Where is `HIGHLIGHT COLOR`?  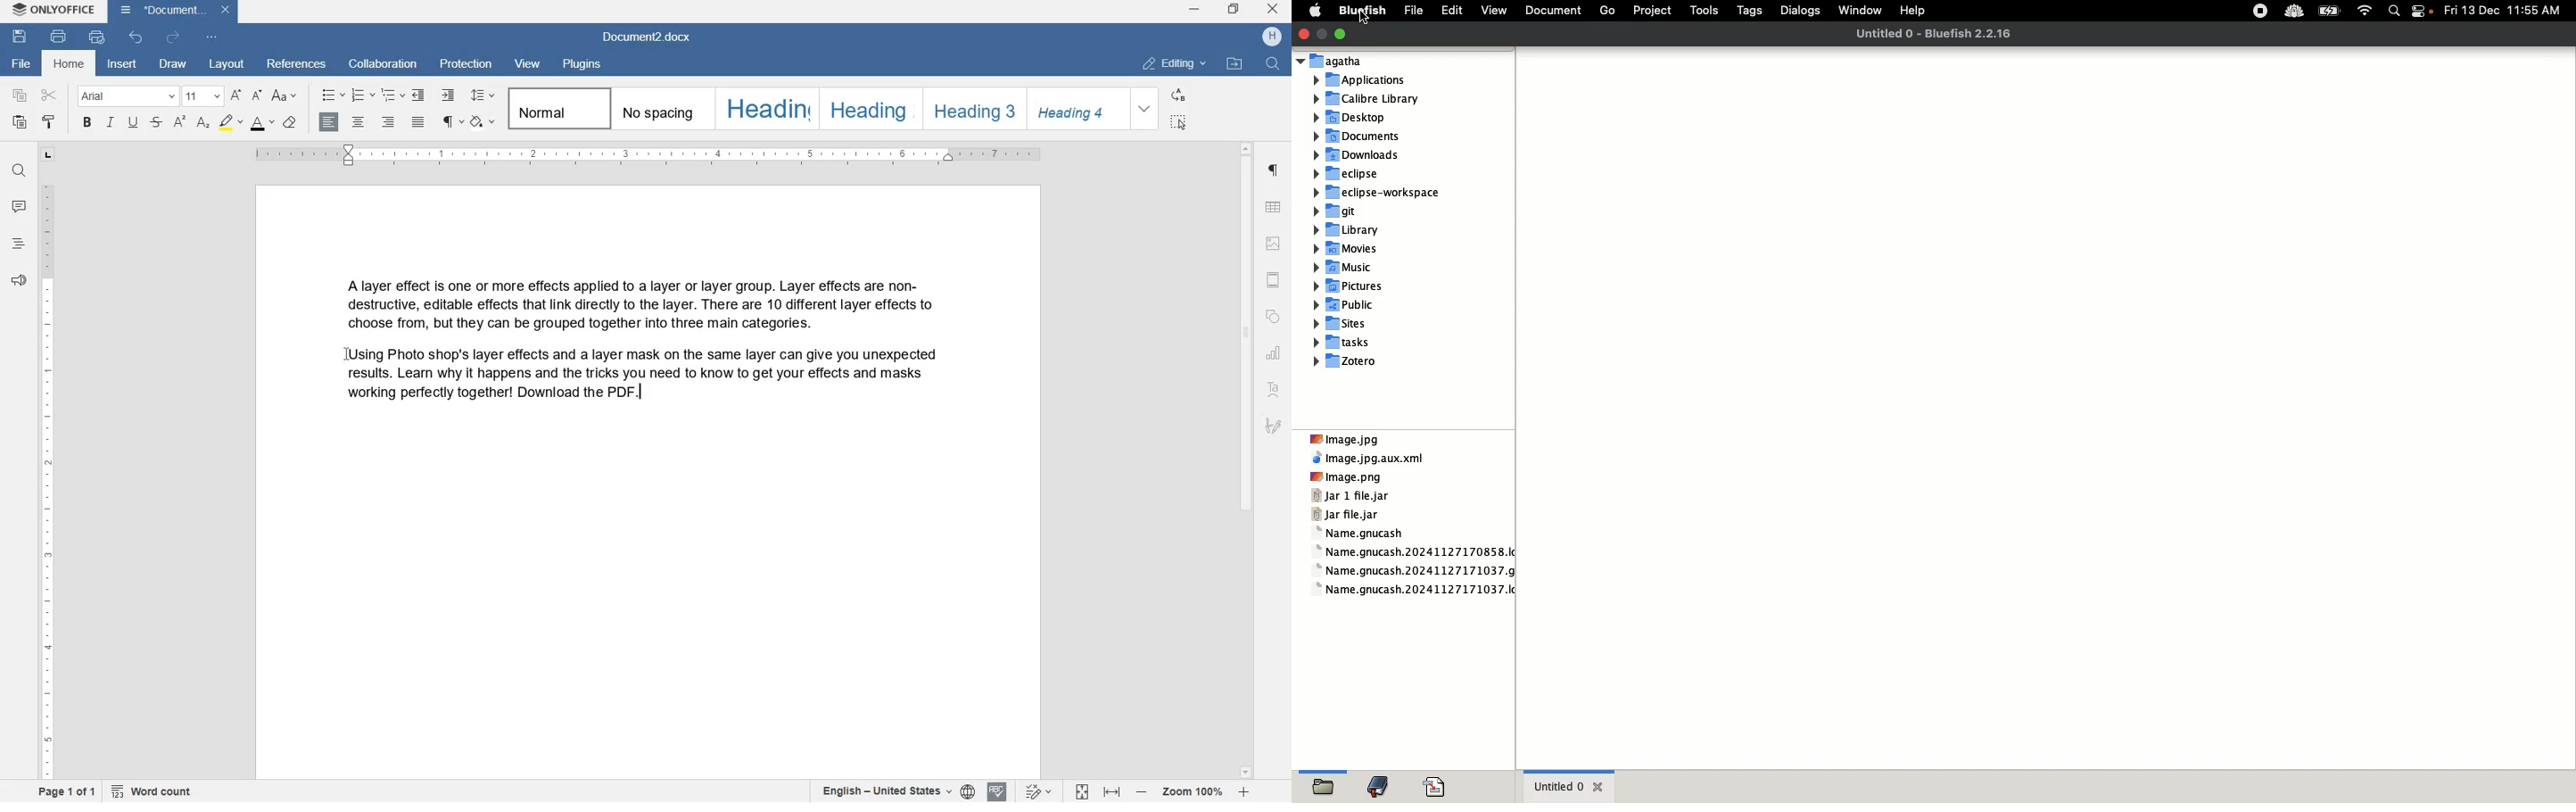 HIGHLIGHT COLOR is located at coordinates (229, 122).